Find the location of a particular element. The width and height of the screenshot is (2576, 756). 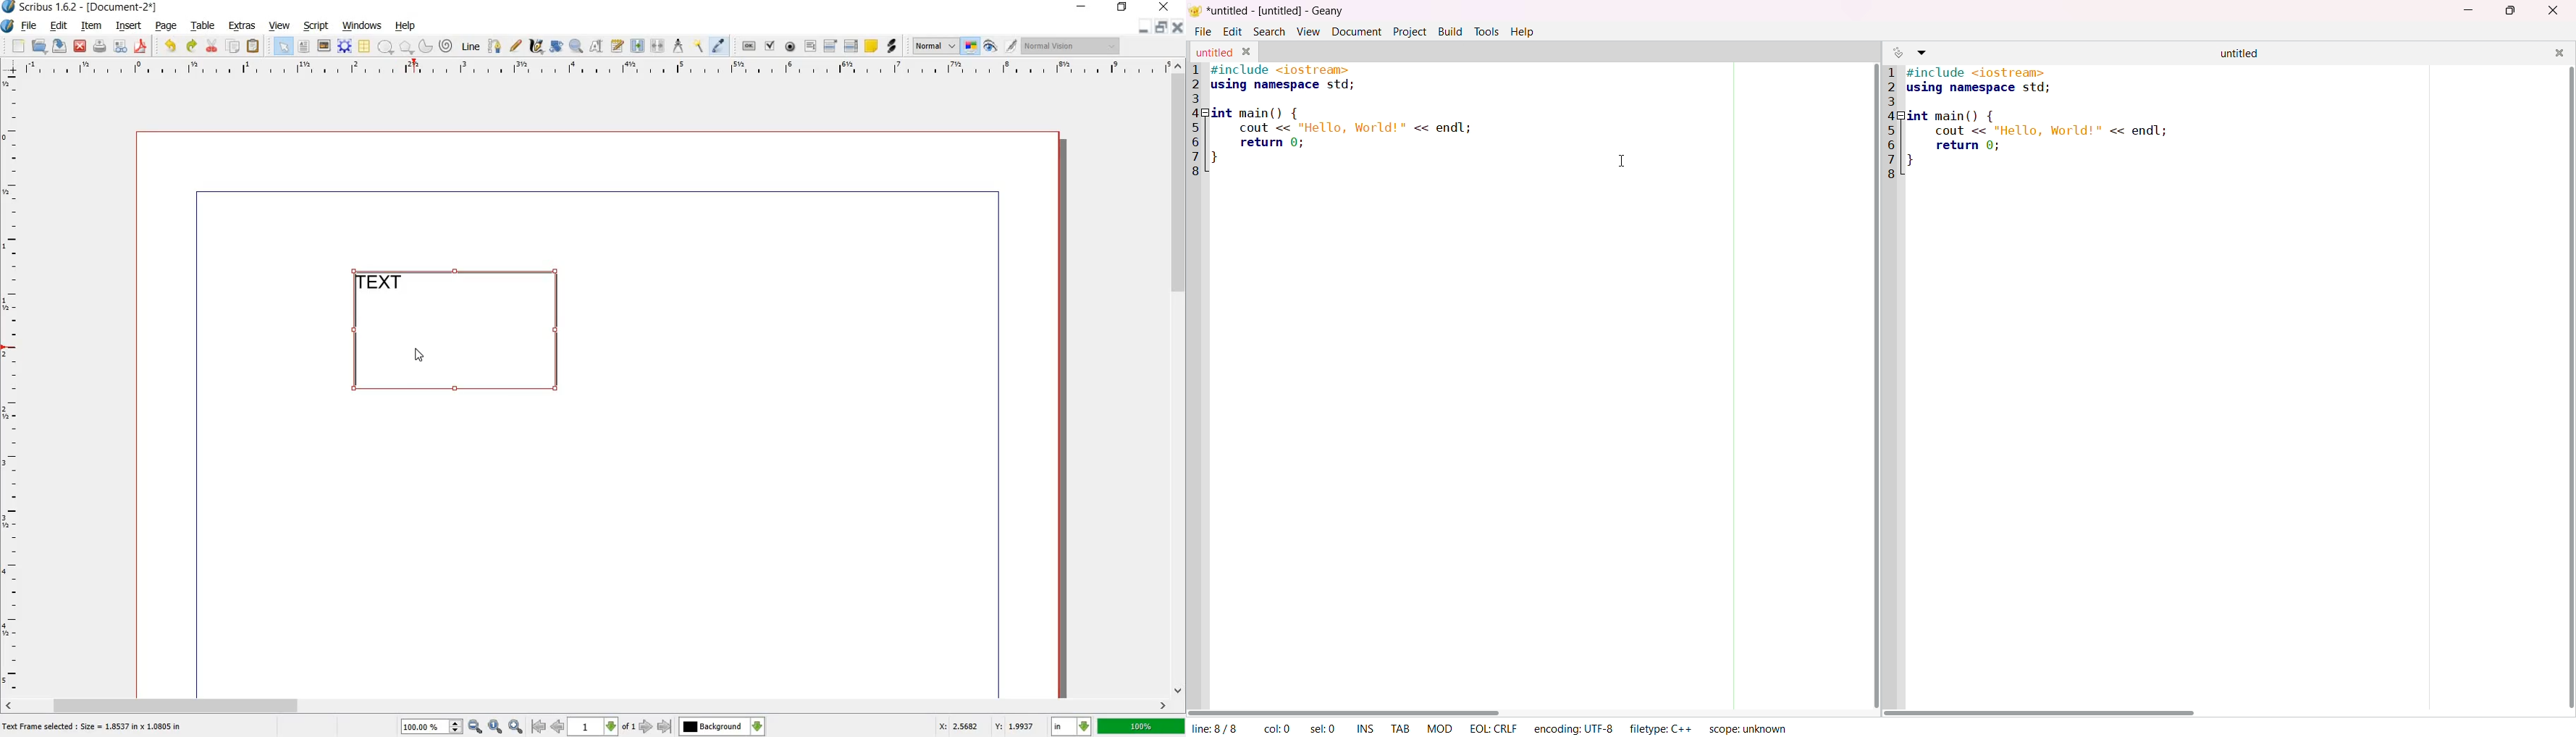

calligraphic line is located at coordinates (536, 45).